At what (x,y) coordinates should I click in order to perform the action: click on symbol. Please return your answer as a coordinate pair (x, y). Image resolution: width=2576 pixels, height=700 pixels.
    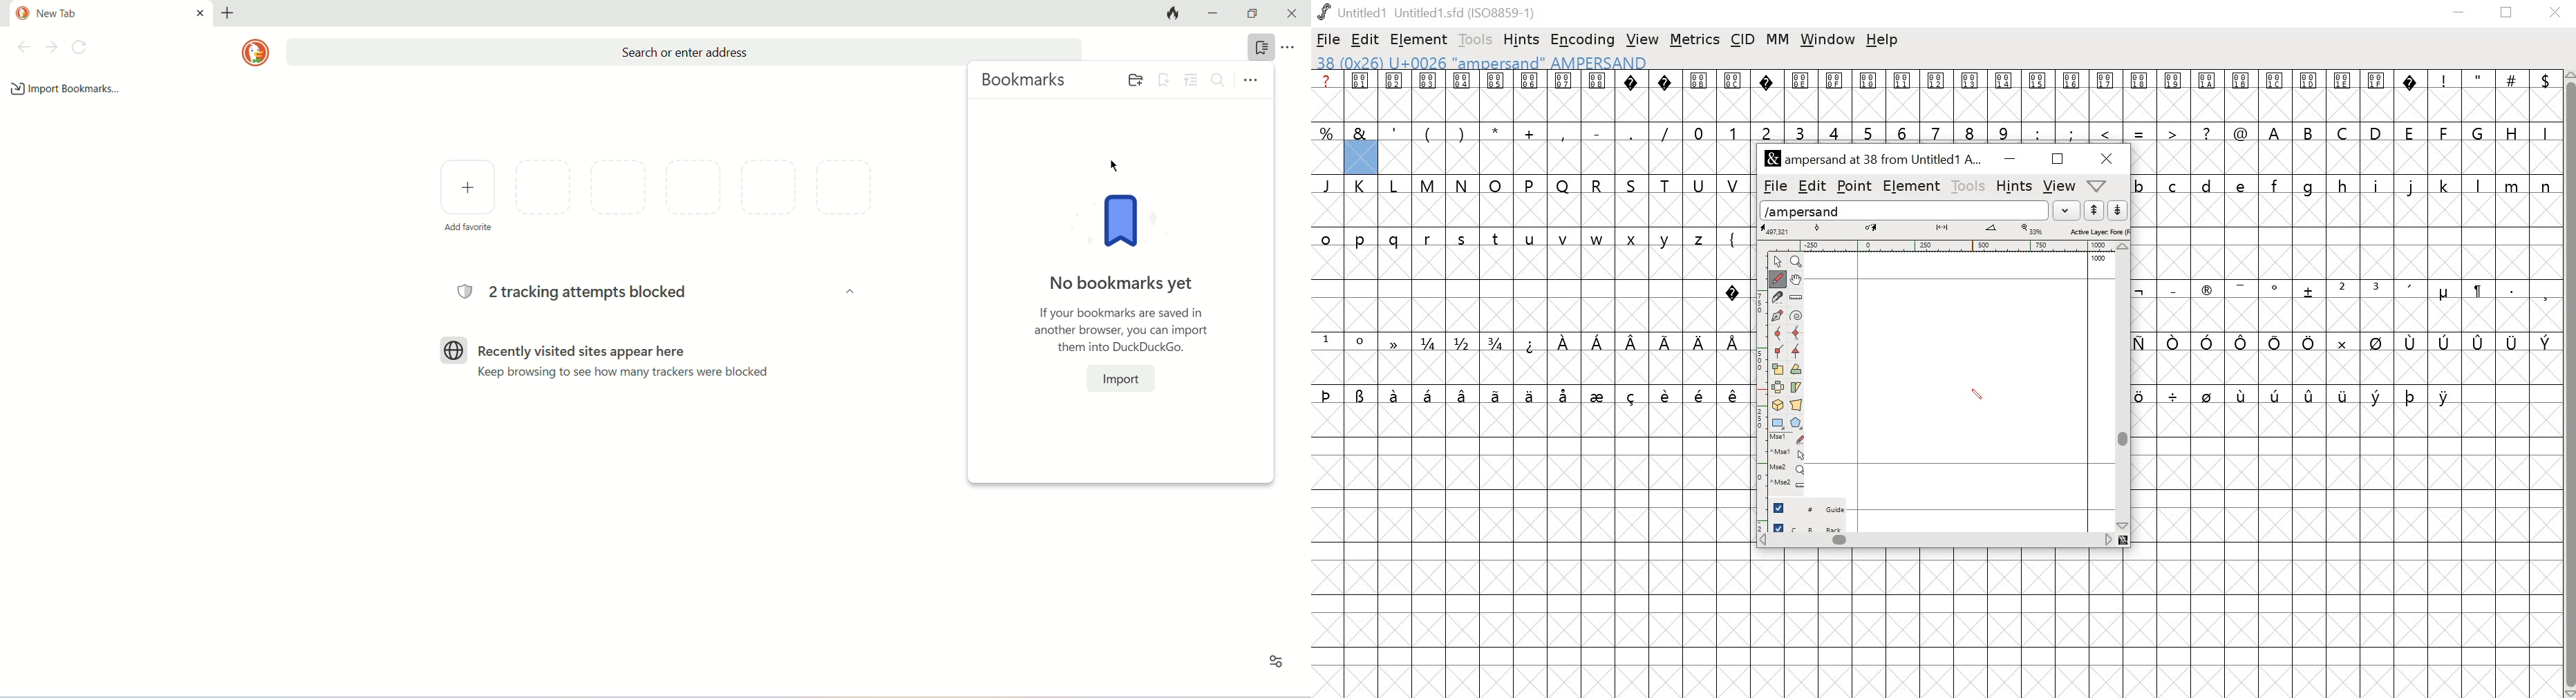
    Looking at the image, I should click on (2243, 395).